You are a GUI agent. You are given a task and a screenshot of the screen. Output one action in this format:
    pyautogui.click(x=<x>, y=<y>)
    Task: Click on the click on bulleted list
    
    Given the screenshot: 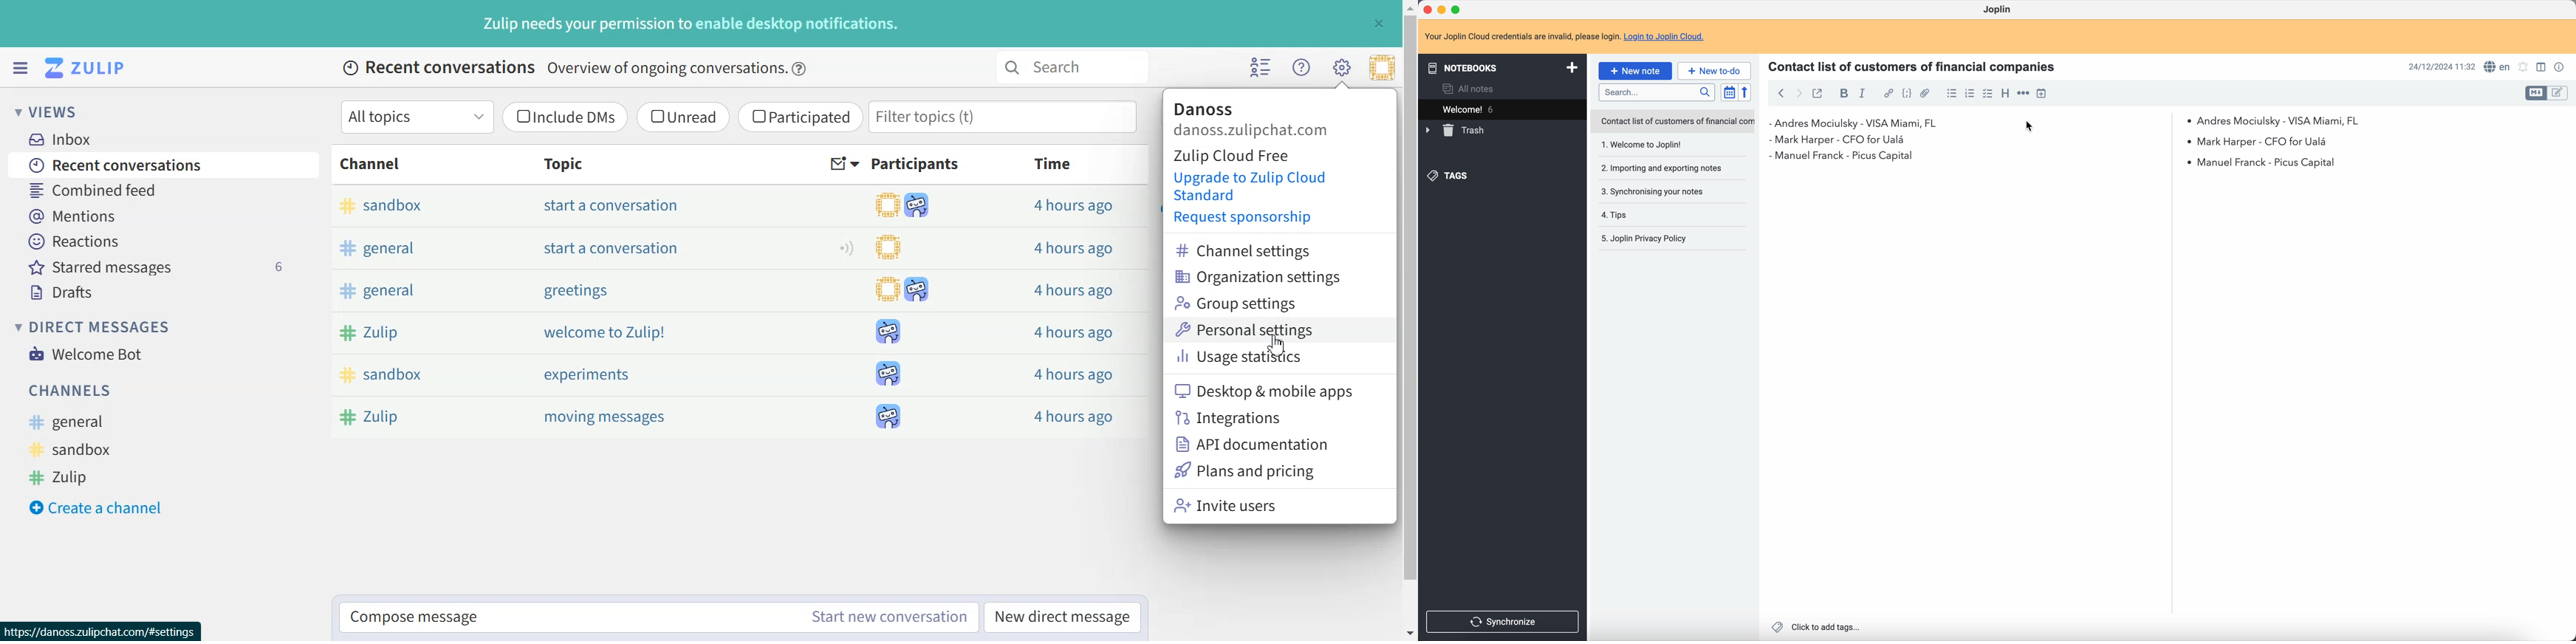 What is the action you would take?
    pyautogui.click(x=1951, y=96)
    